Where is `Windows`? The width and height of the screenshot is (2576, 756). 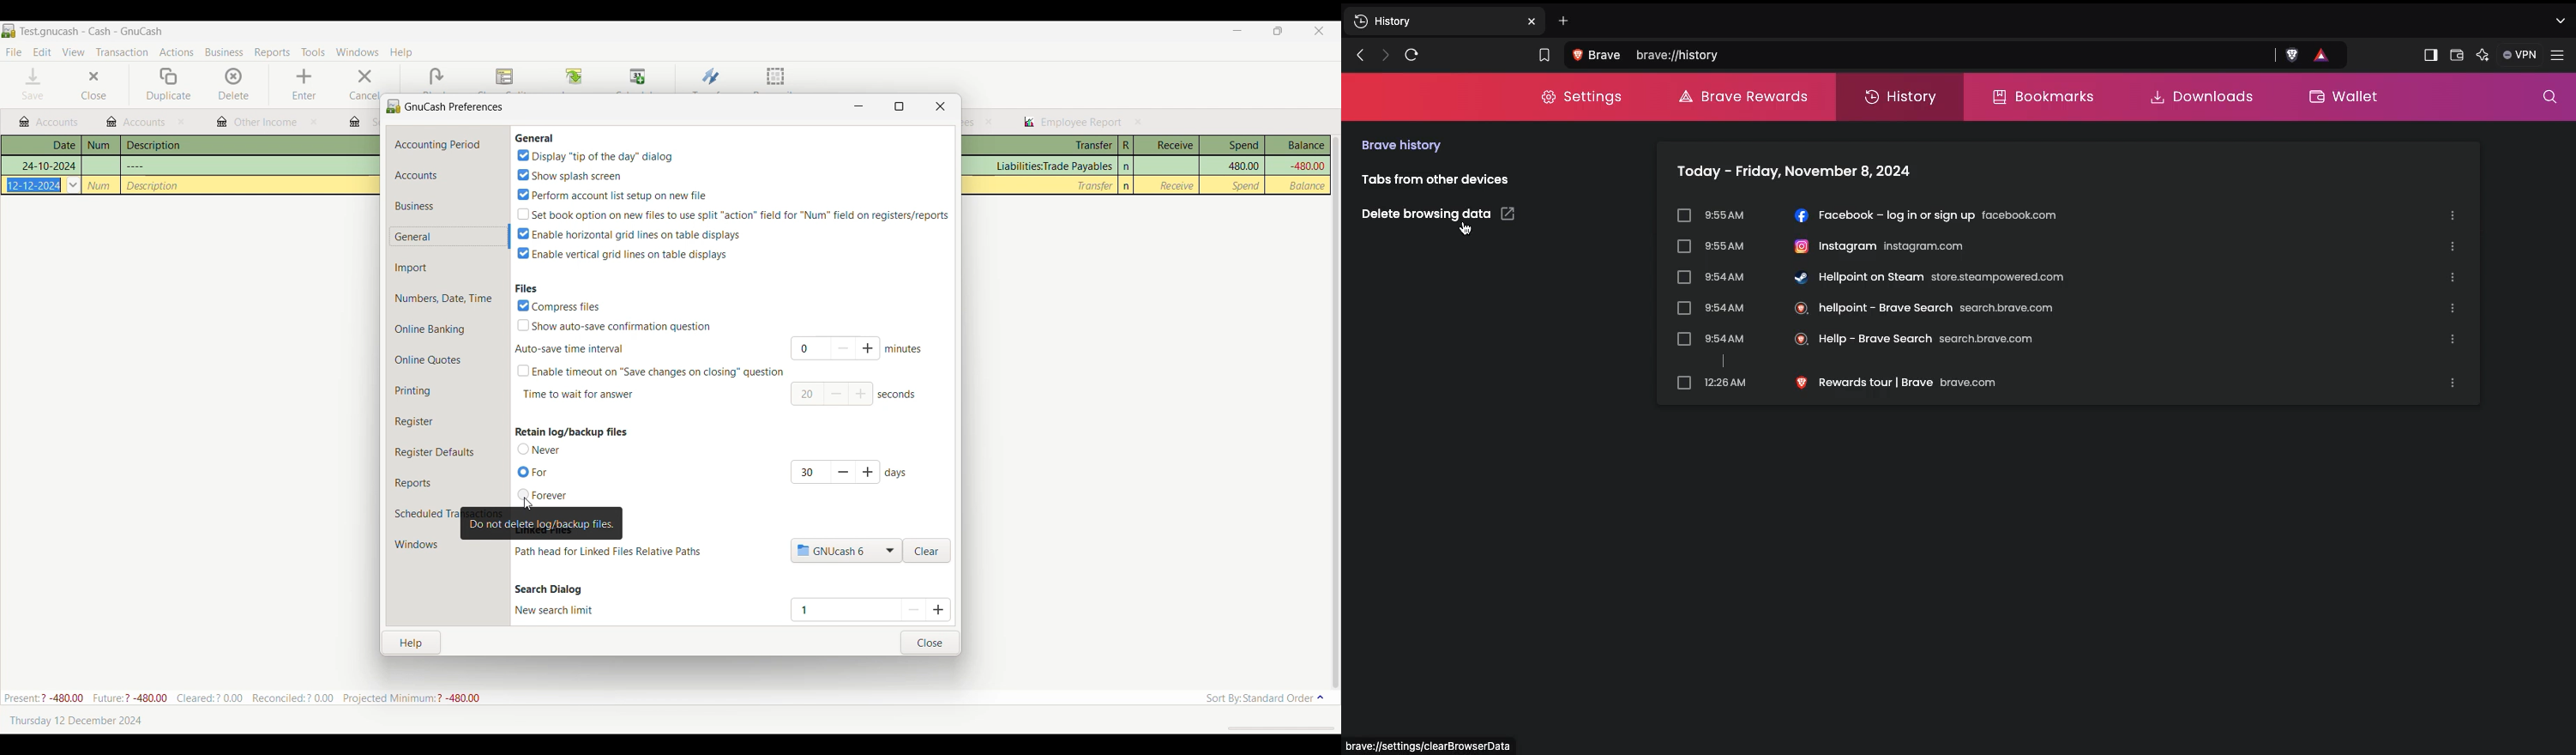
Windows is located at coordinates (422, 545).